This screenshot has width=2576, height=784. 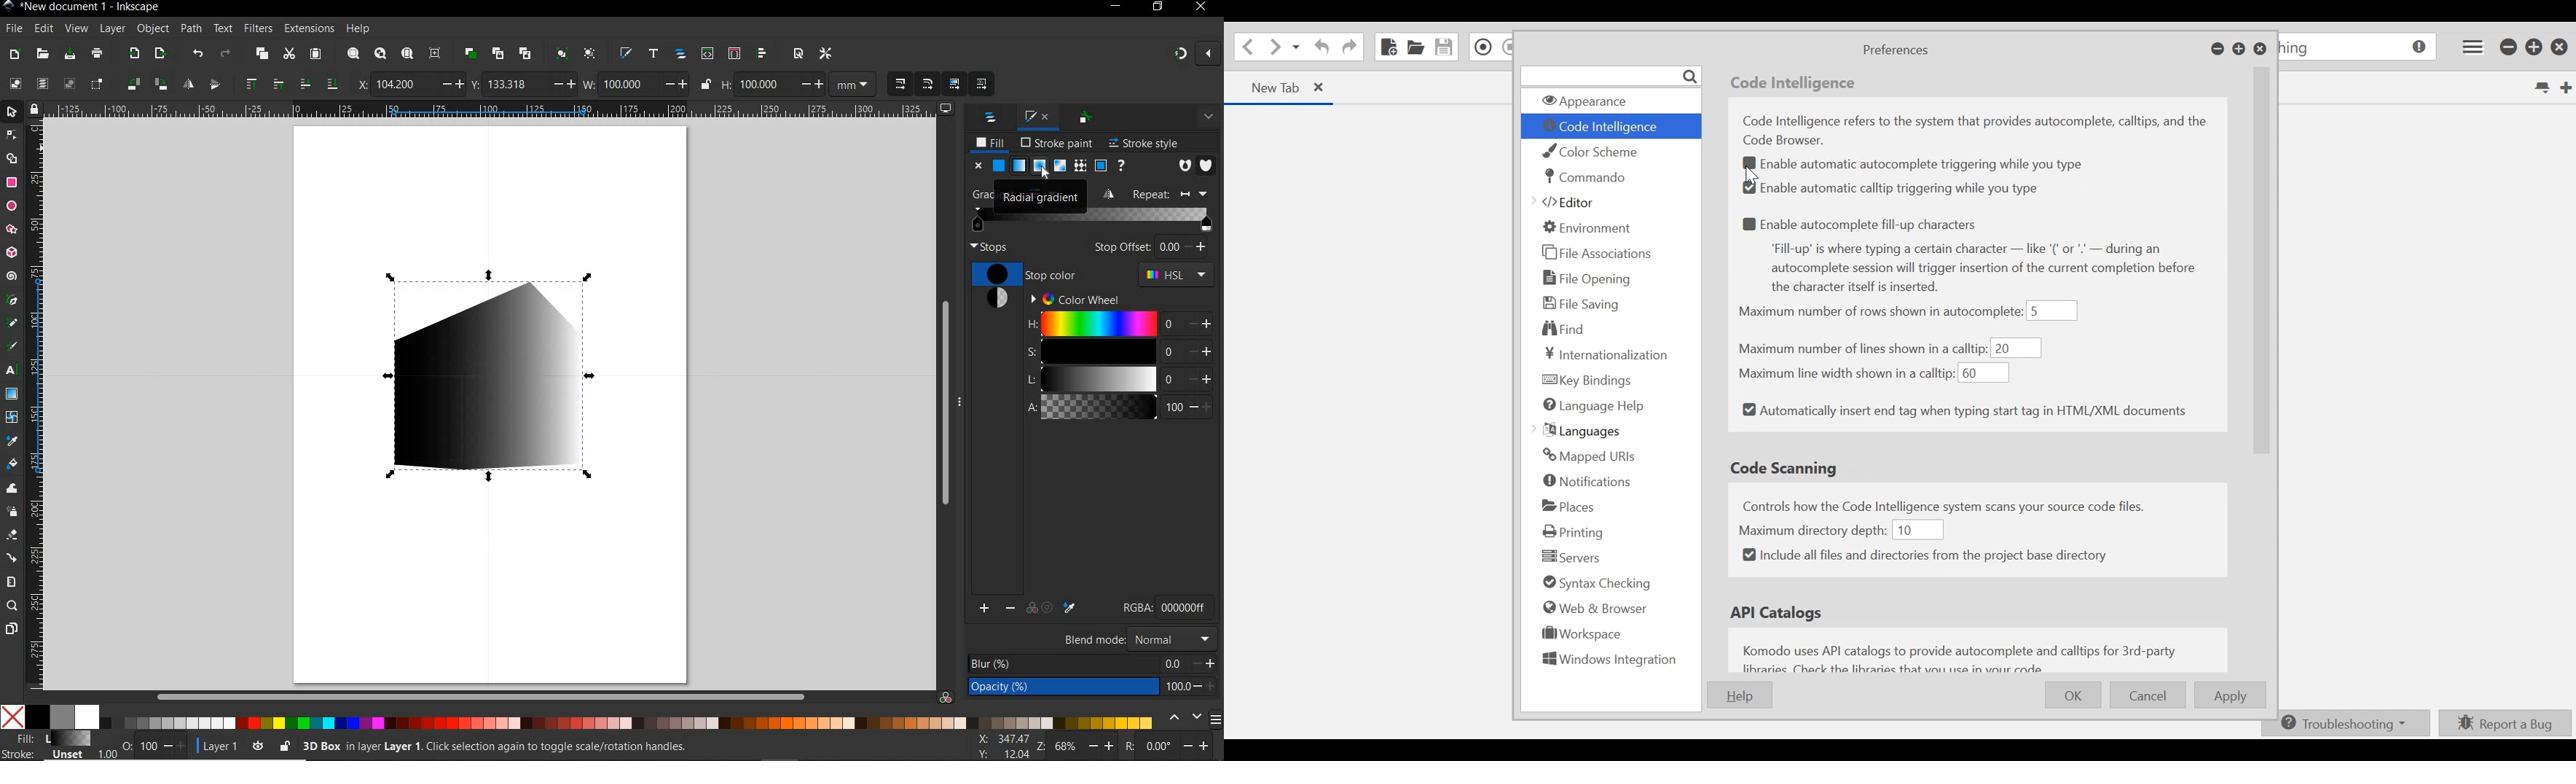 I want to click on SELECT ALL, so click(x=14, y=82).